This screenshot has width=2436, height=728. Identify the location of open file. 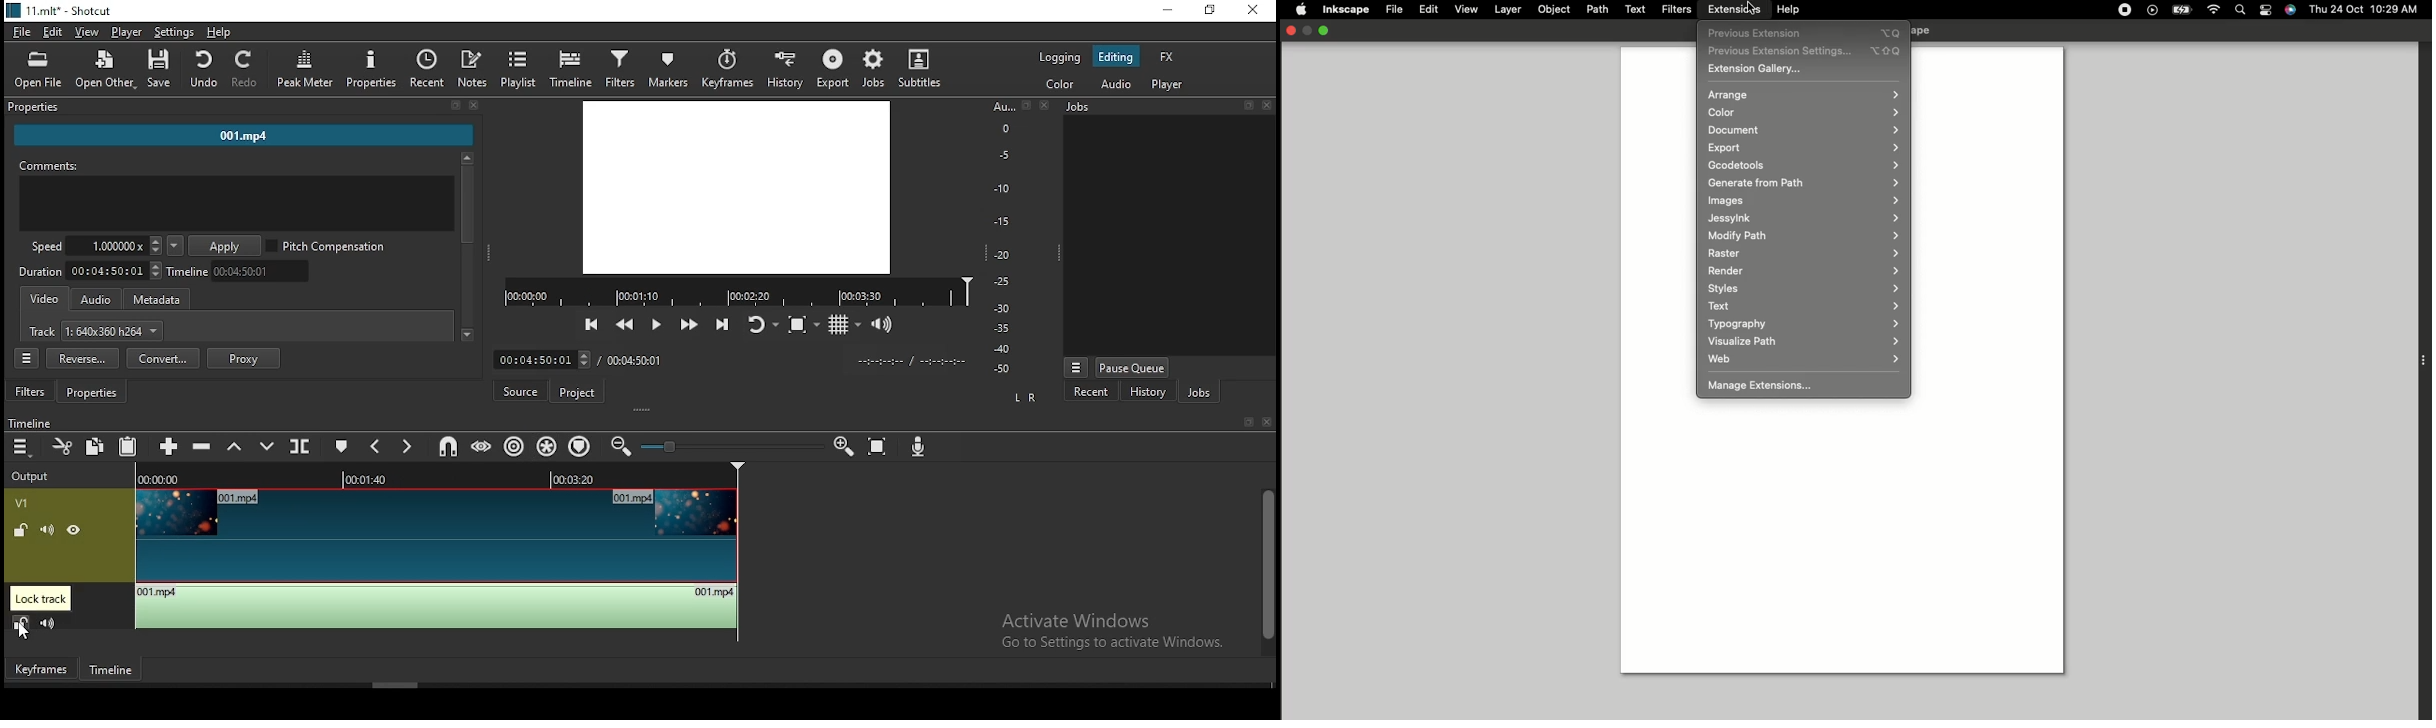
(39, 70).